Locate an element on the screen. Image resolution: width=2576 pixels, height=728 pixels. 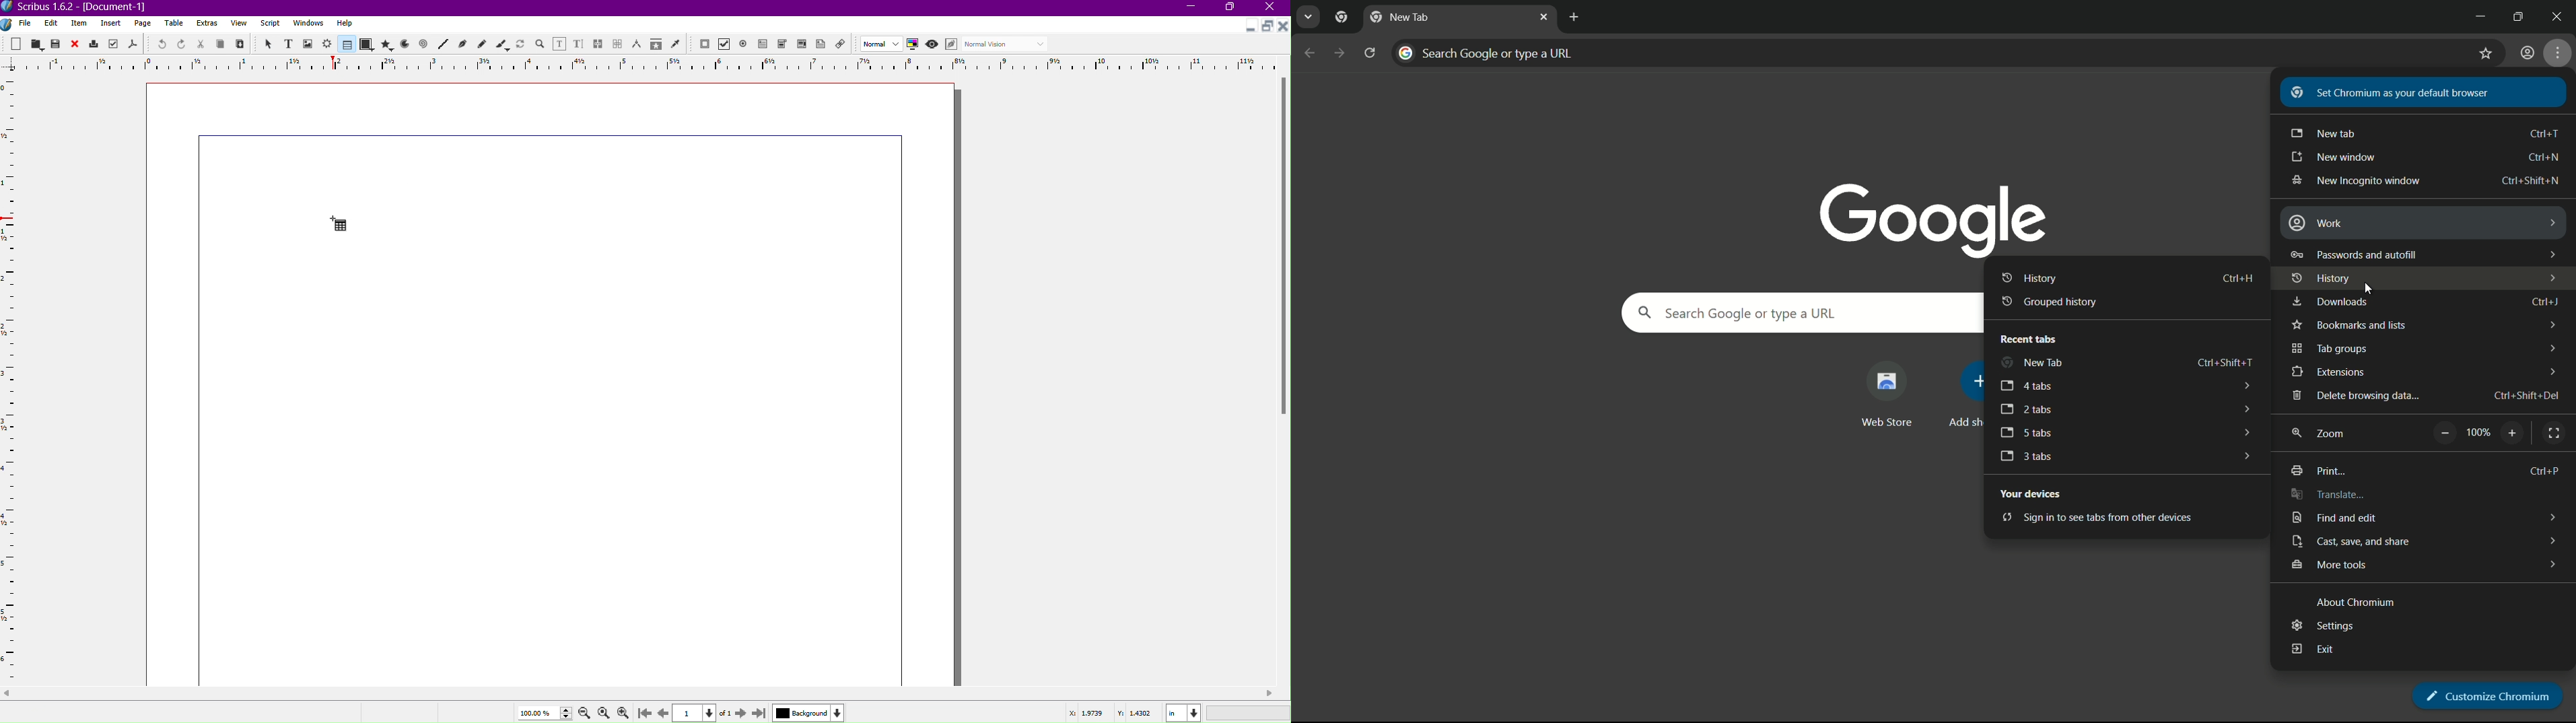
about chromium is located at coordinates (2354, 604).